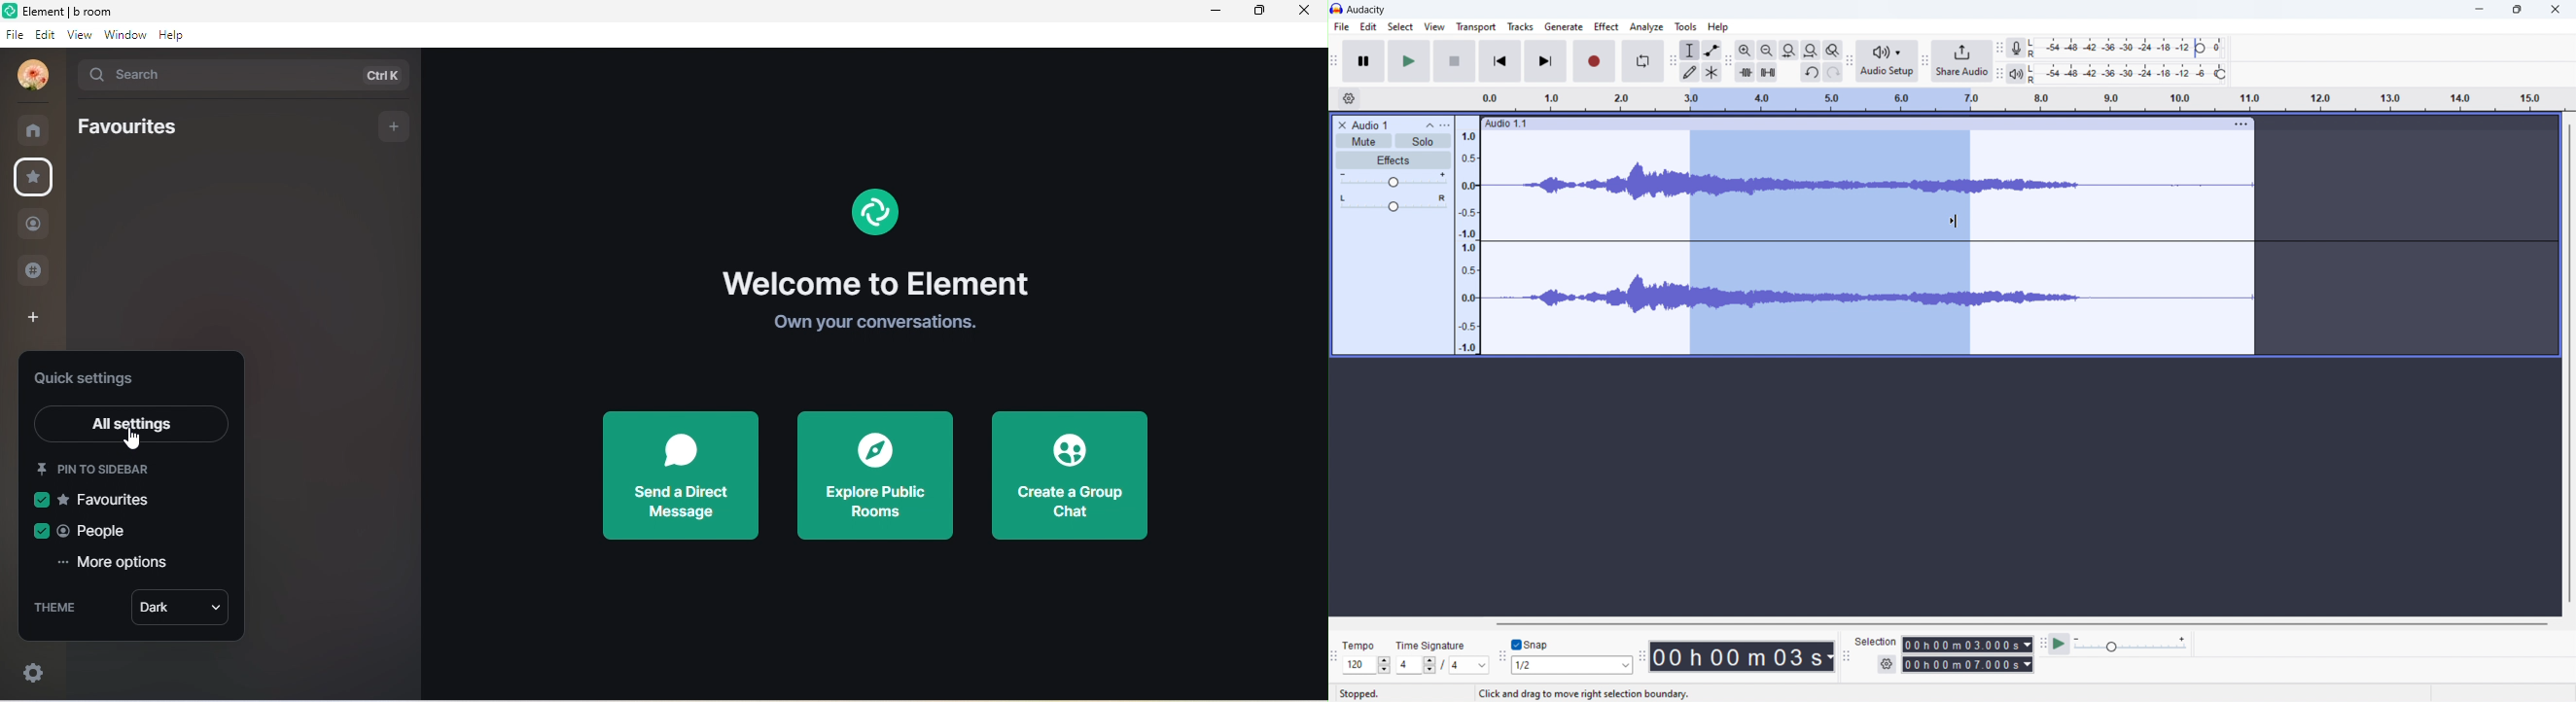 The width and height of the screenshot is (2576, 728). I want to click on /, so click(1443, 664).